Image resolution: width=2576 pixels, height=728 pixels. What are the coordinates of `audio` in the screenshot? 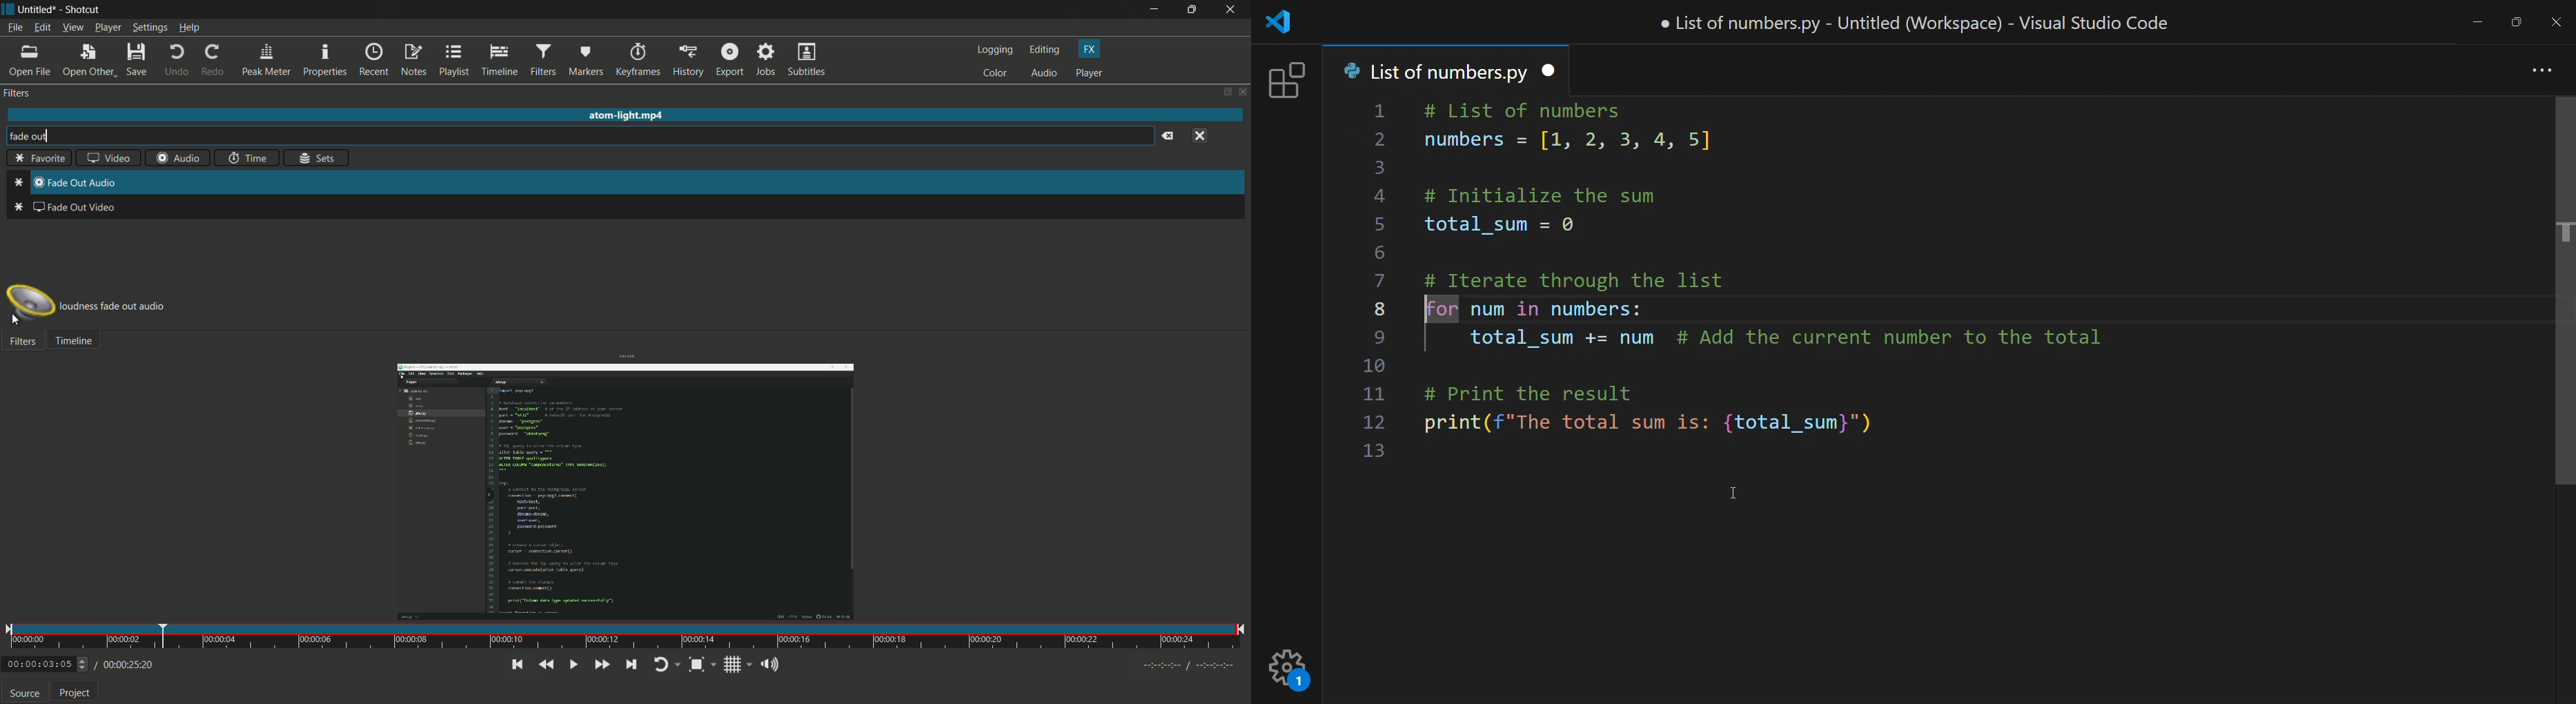 It's located at (1044, 74).